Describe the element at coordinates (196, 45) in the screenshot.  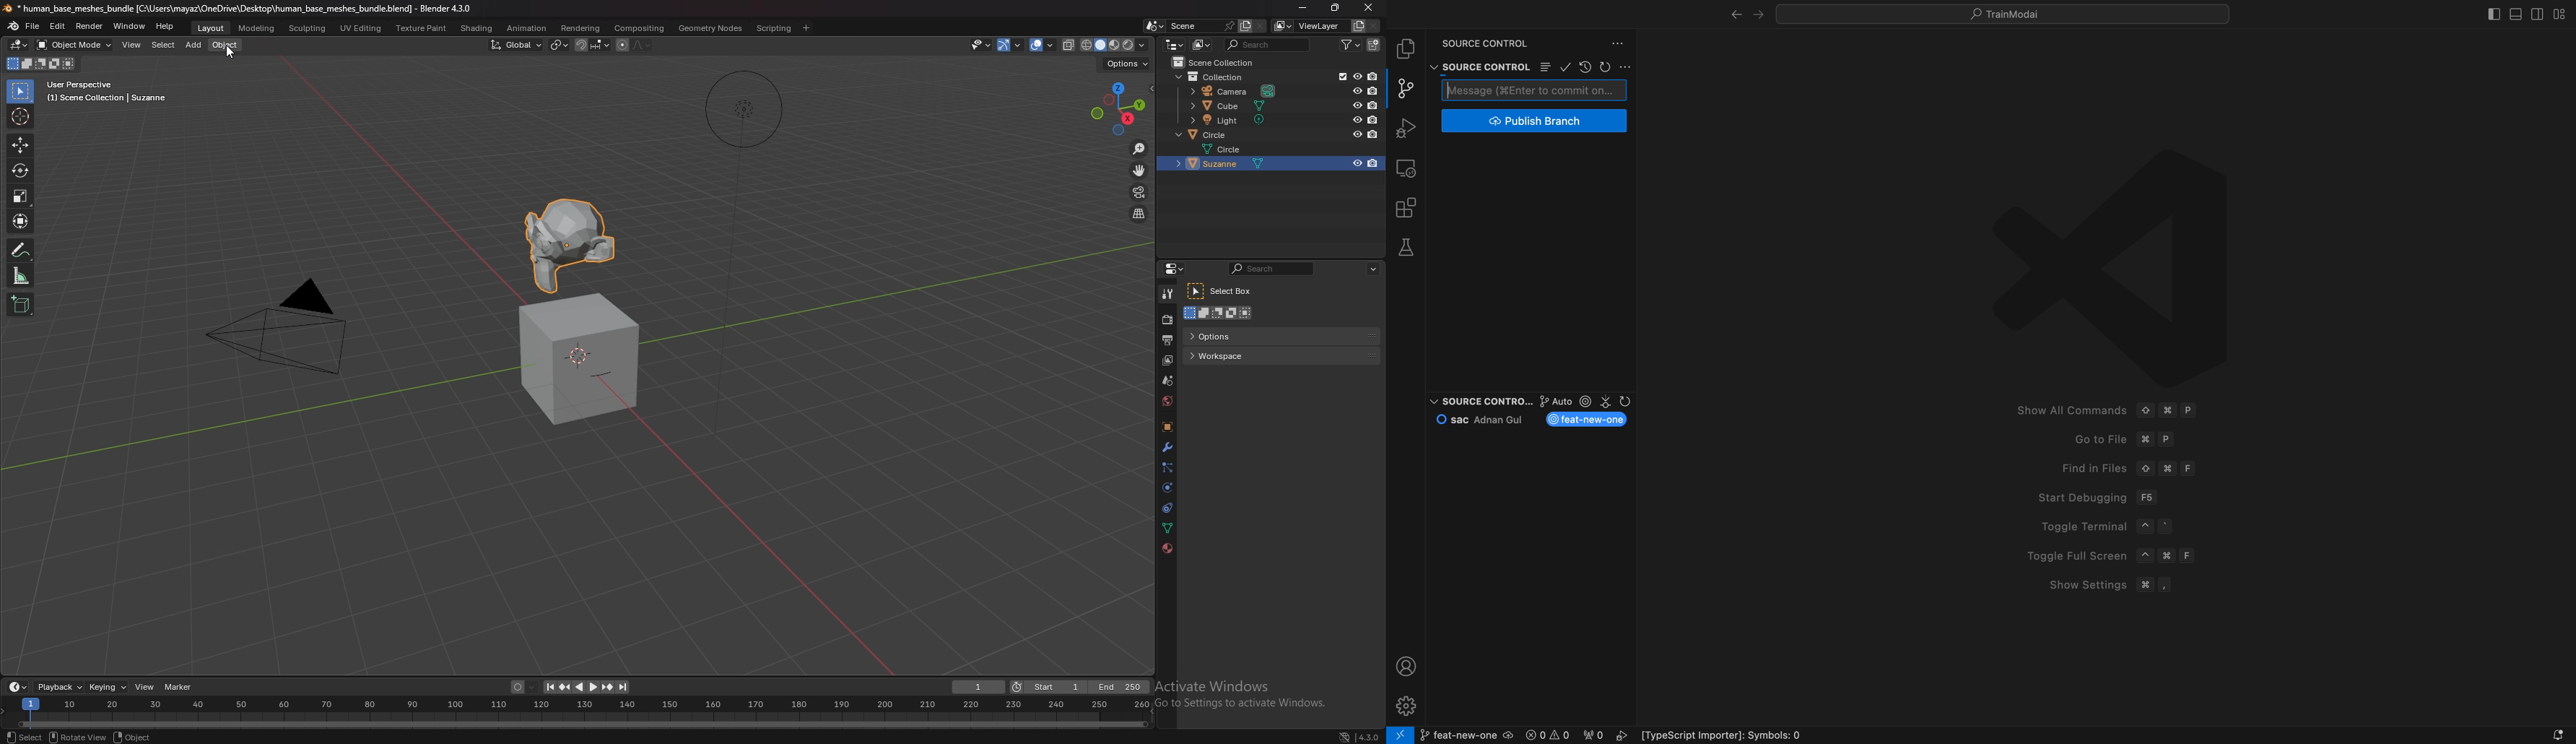
I see `add` at that location.